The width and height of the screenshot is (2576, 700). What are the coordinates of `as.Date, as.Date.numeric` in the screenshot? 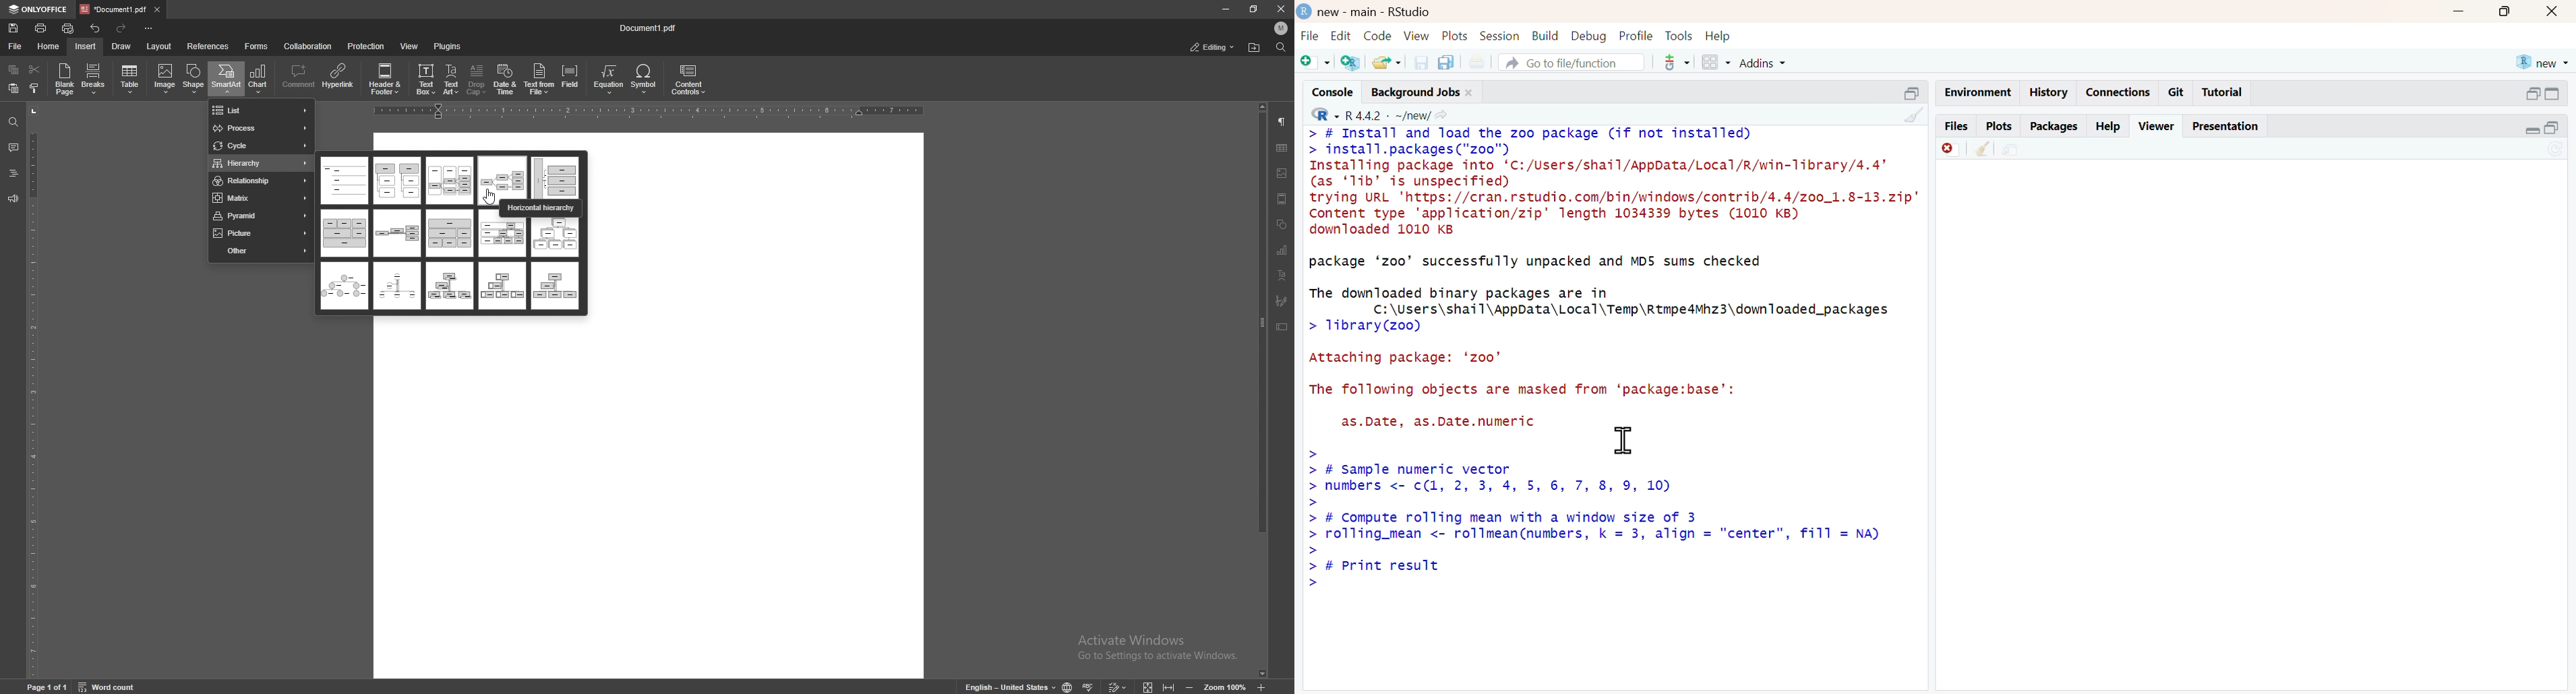 It's located at (1439, 422).